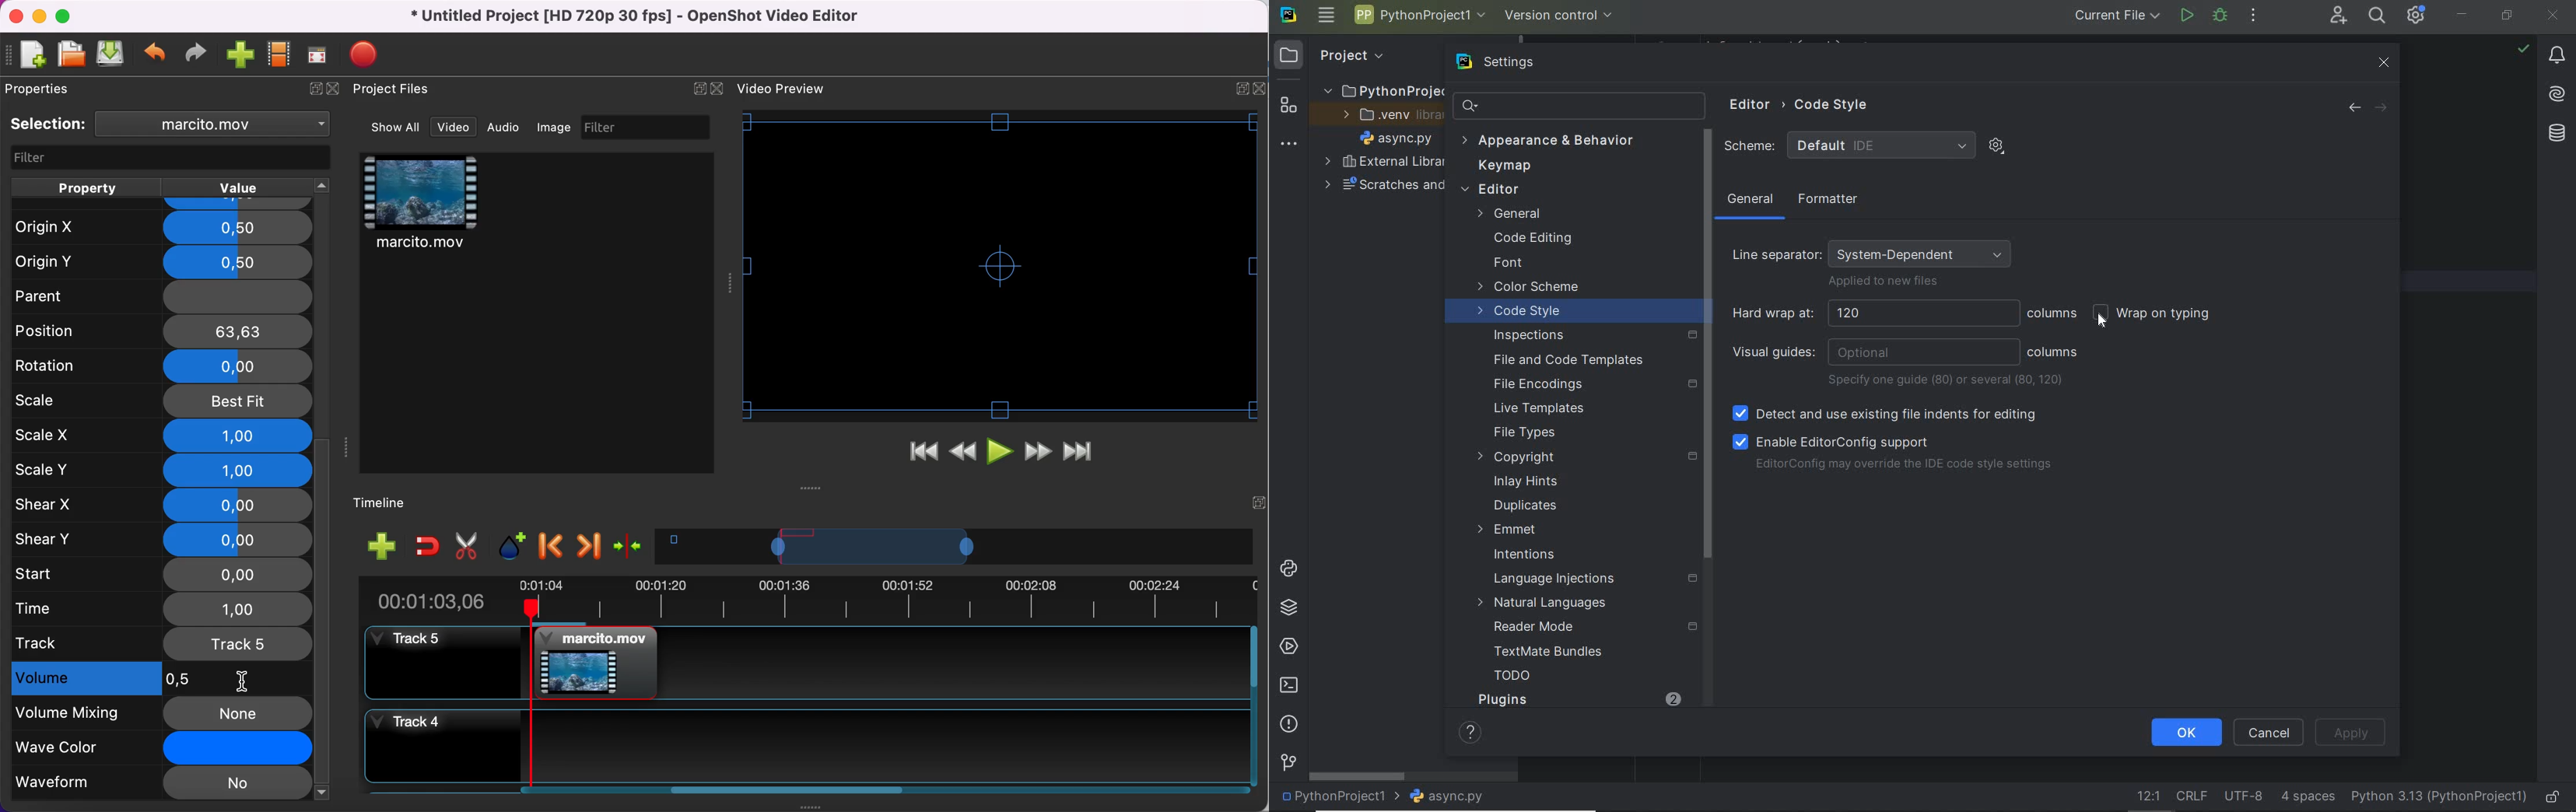  What do you see at coordinates (196, 53) in the screenshot?
I see `redo` at bounding box center [196, 53].